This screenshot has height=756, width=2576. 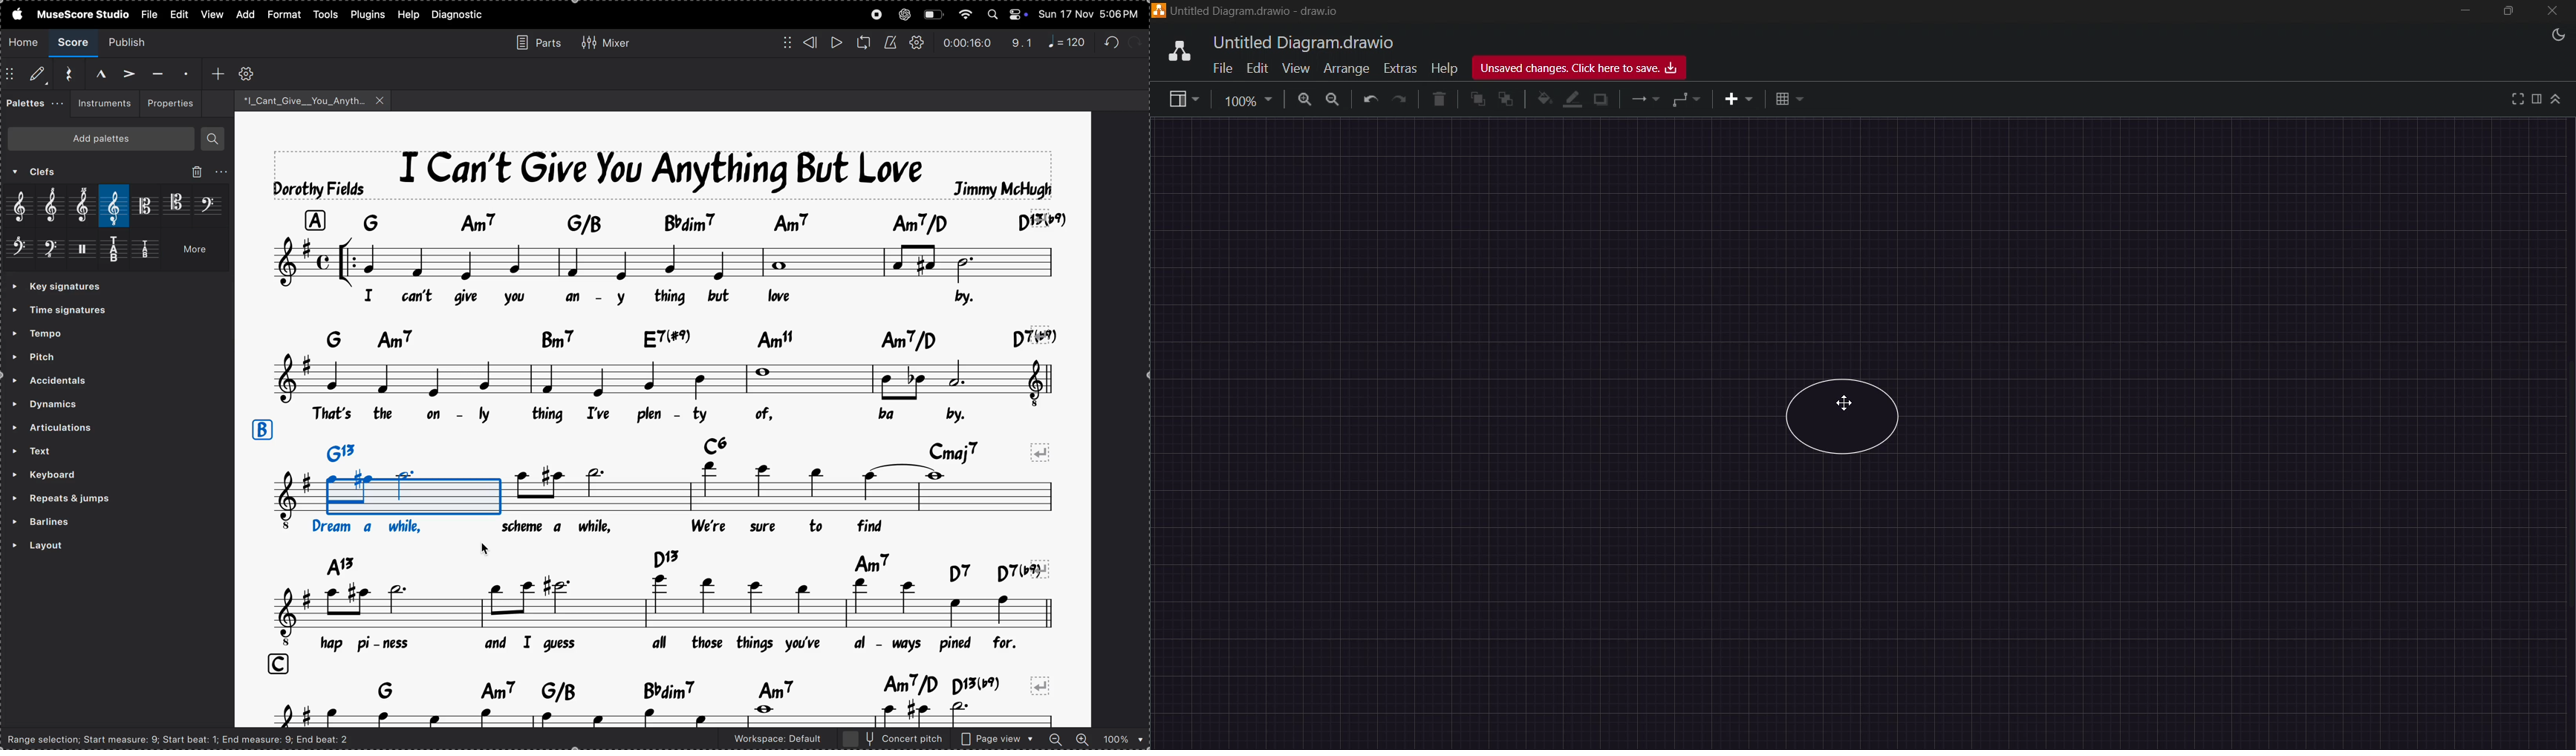 What do you see at coordinates (102, 429) in the screenshot?
I see `articulations` at bounding box center [102, 429].